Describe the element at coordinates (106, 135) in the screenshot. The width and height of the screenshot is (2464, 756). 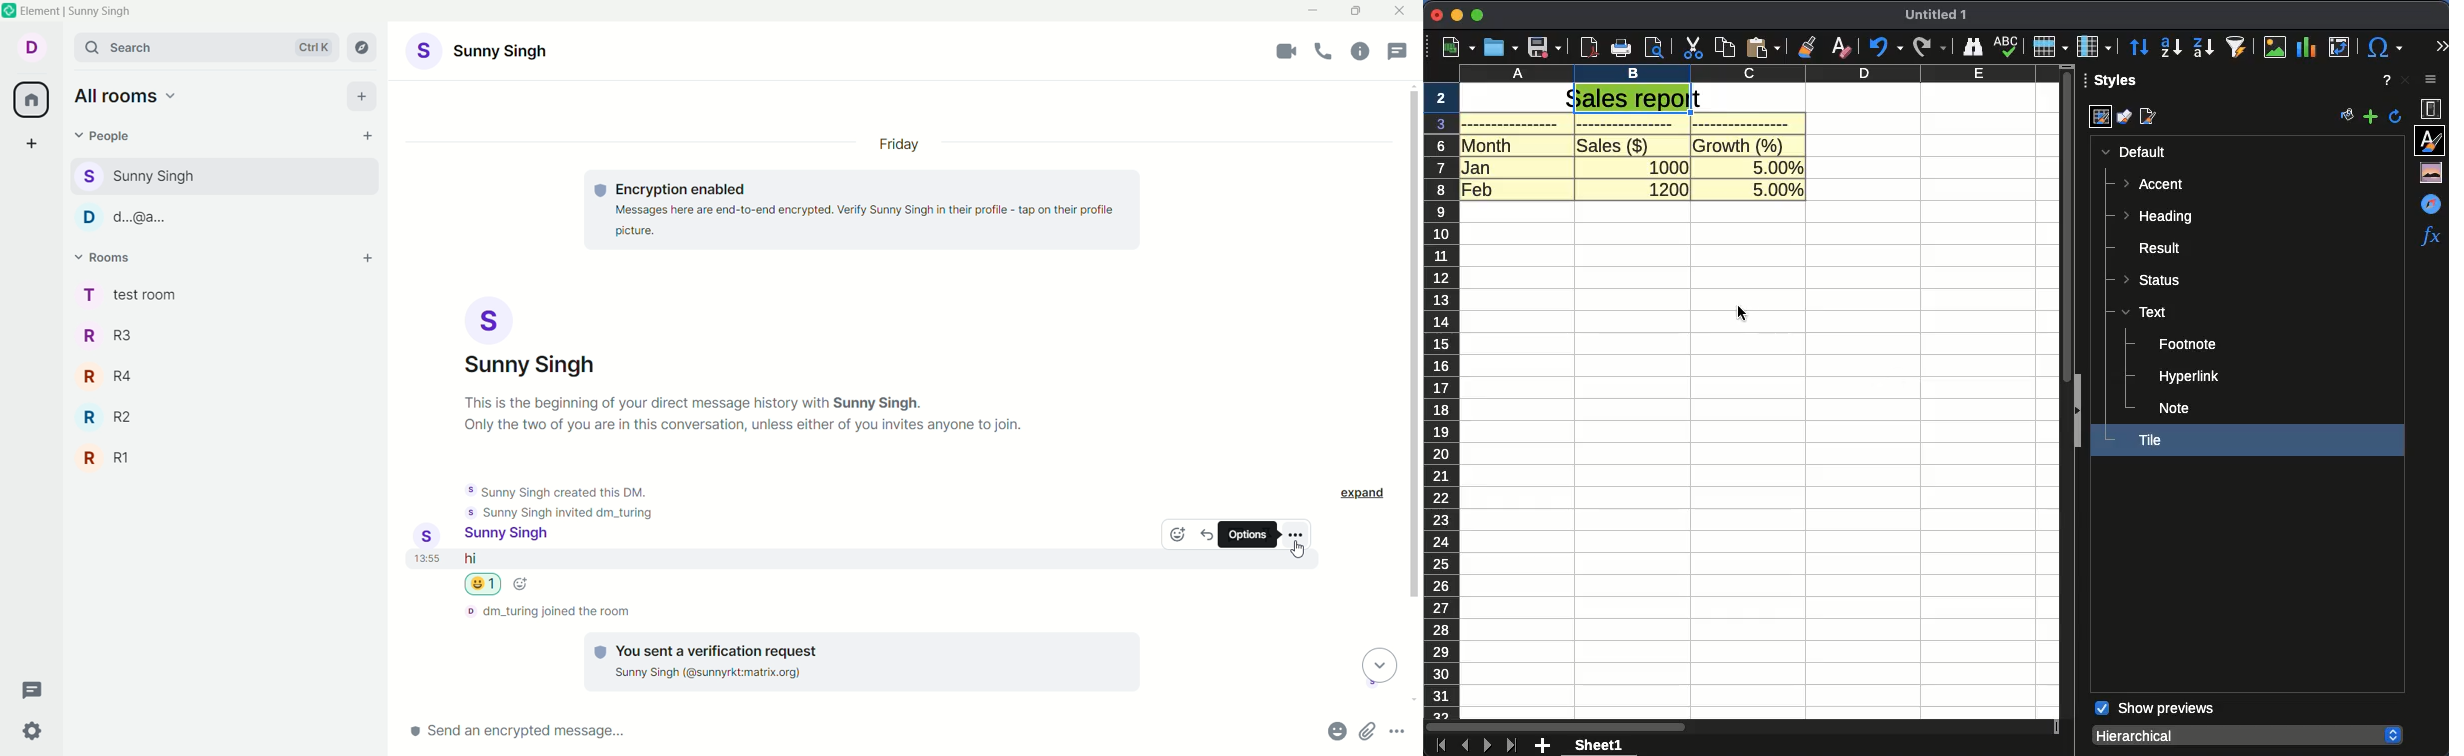
I see `people` at that location.